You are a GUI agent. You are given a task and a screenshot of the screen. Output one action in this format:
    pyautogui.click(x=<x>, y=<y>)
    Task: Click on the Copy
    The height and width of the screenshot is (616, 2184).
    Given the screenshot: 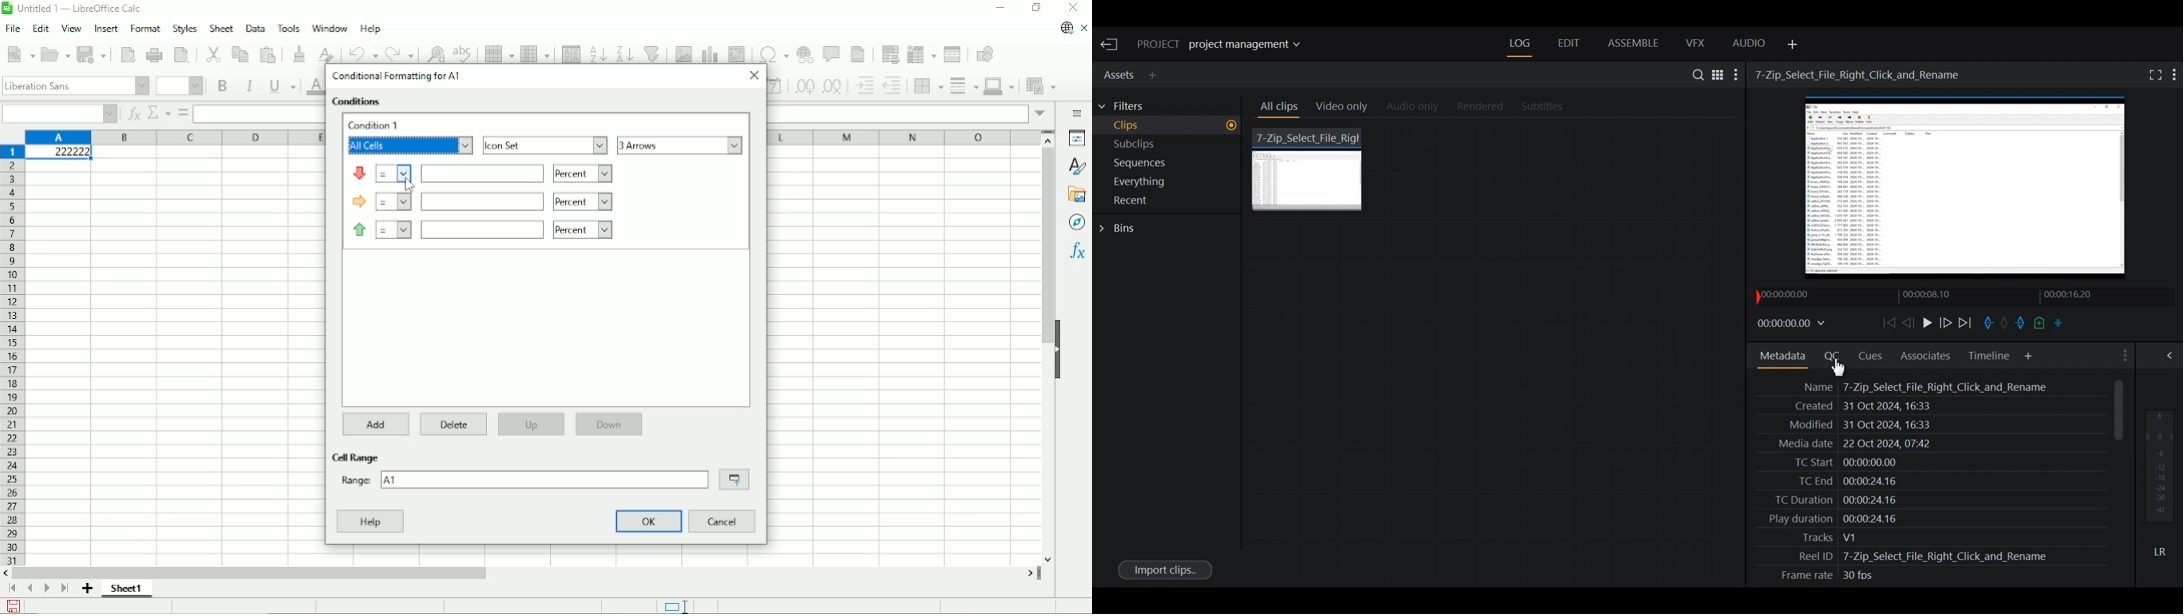 What is the action you would take?
    pyautogui.click(x=239, y=53)
    